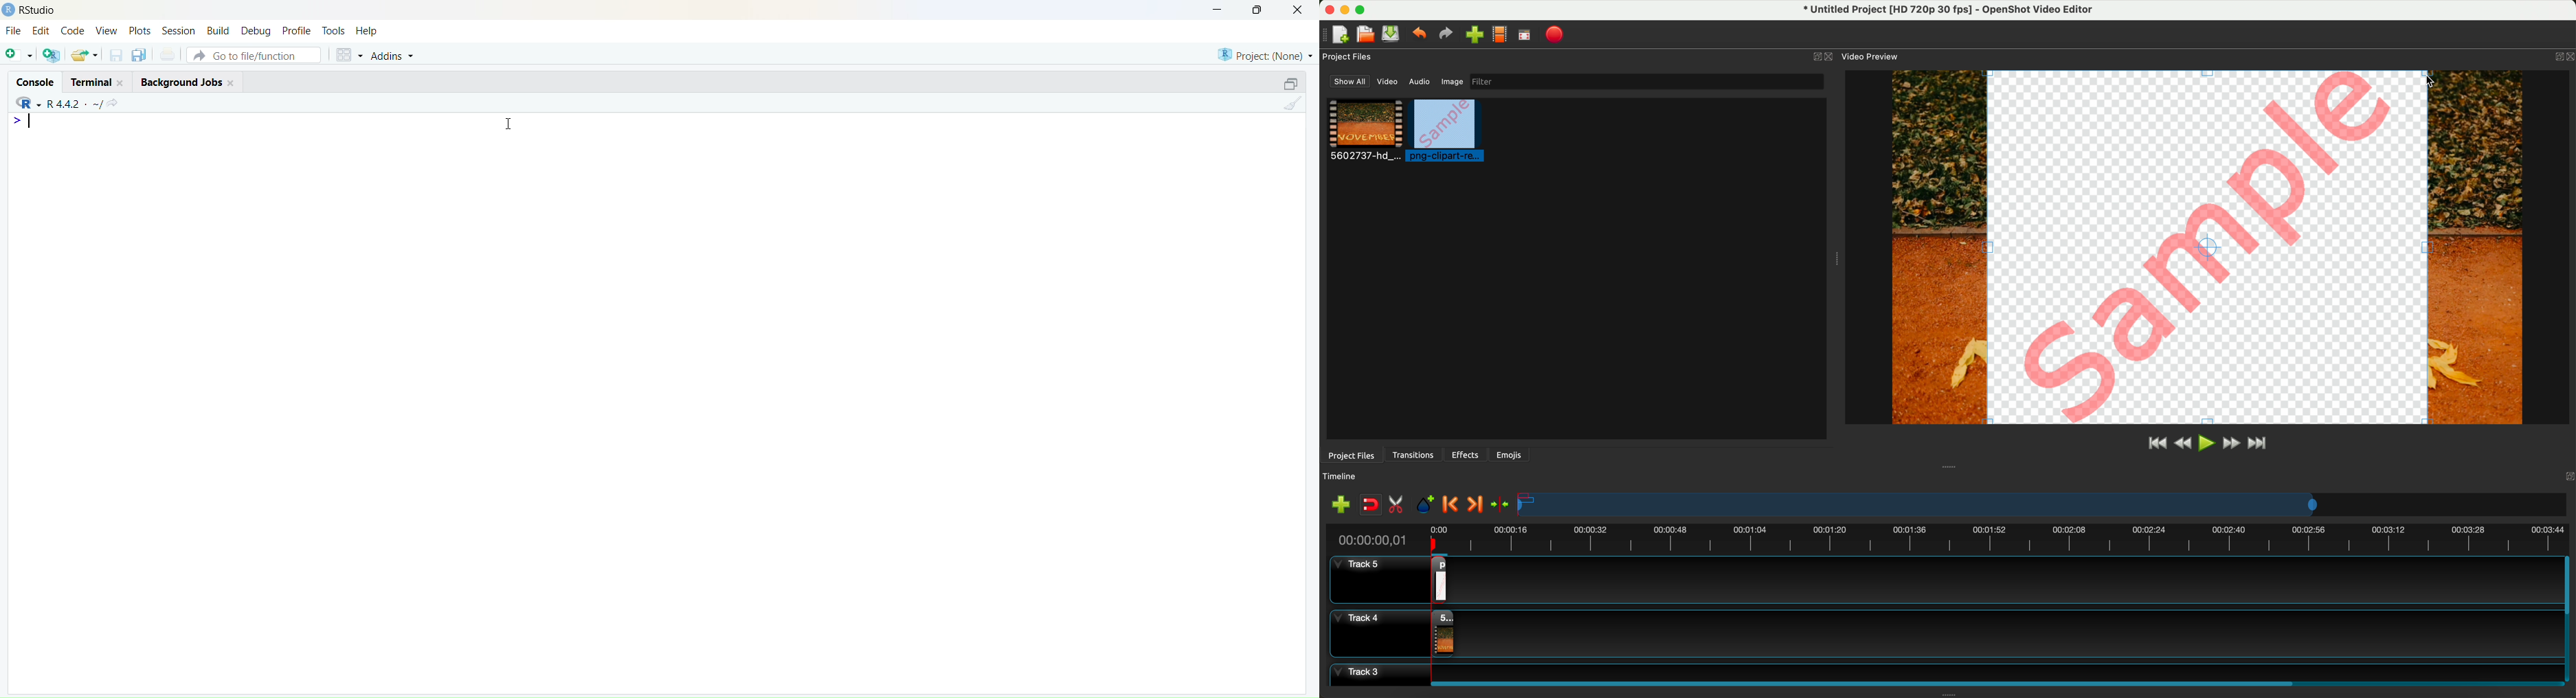 The width and height of the screenshot is (2576, 700). What do you see at coordinates (28, 102) in the screenshot?
I see `R` at bounding box center [28, 102].